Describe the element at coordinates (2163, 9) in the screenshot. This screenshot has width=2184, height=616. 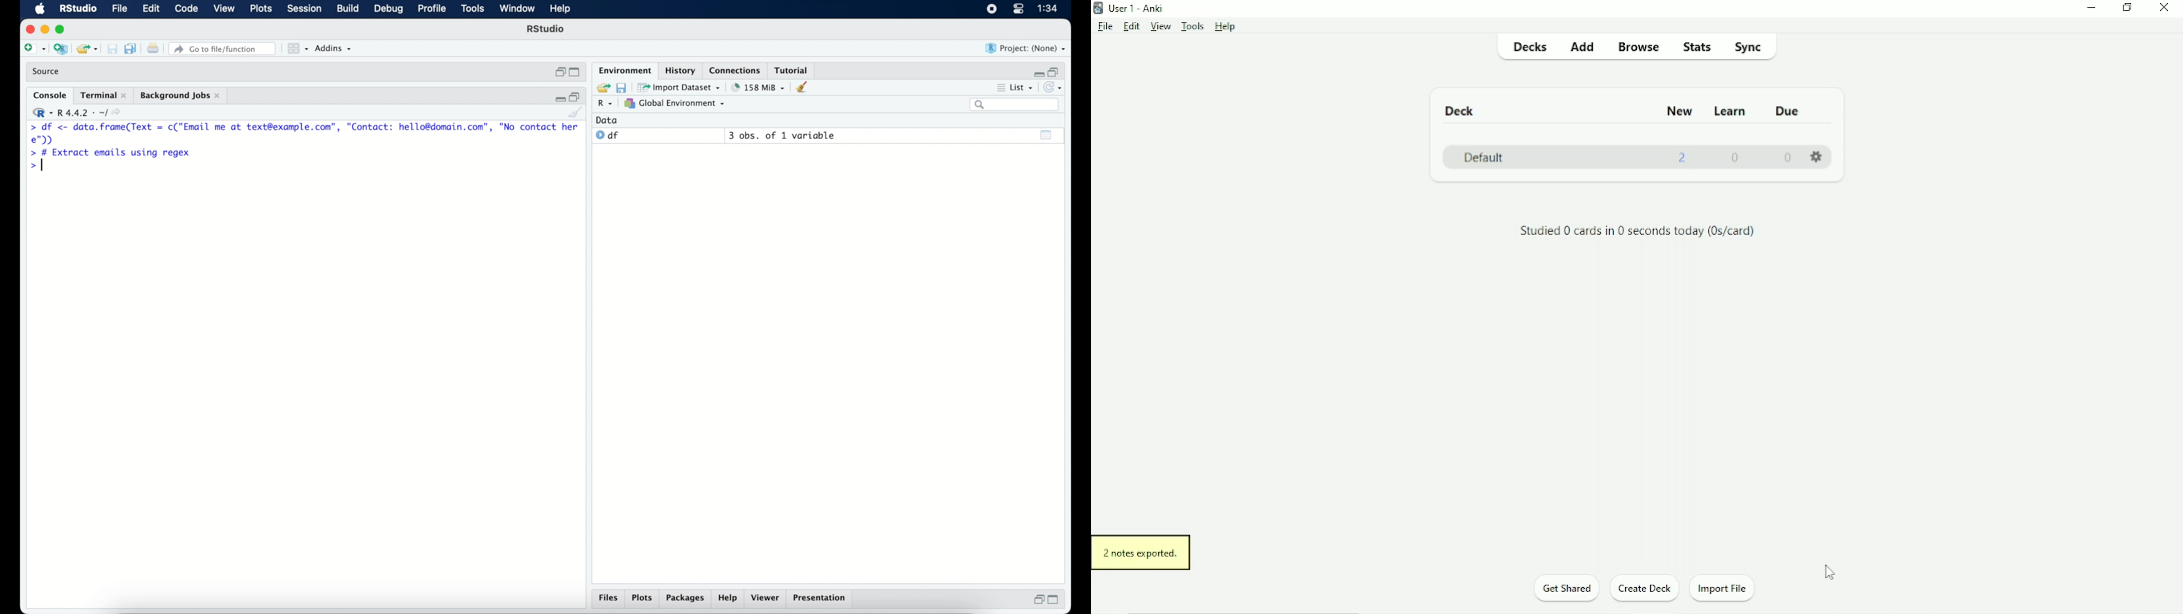
I see `Close` at that location.